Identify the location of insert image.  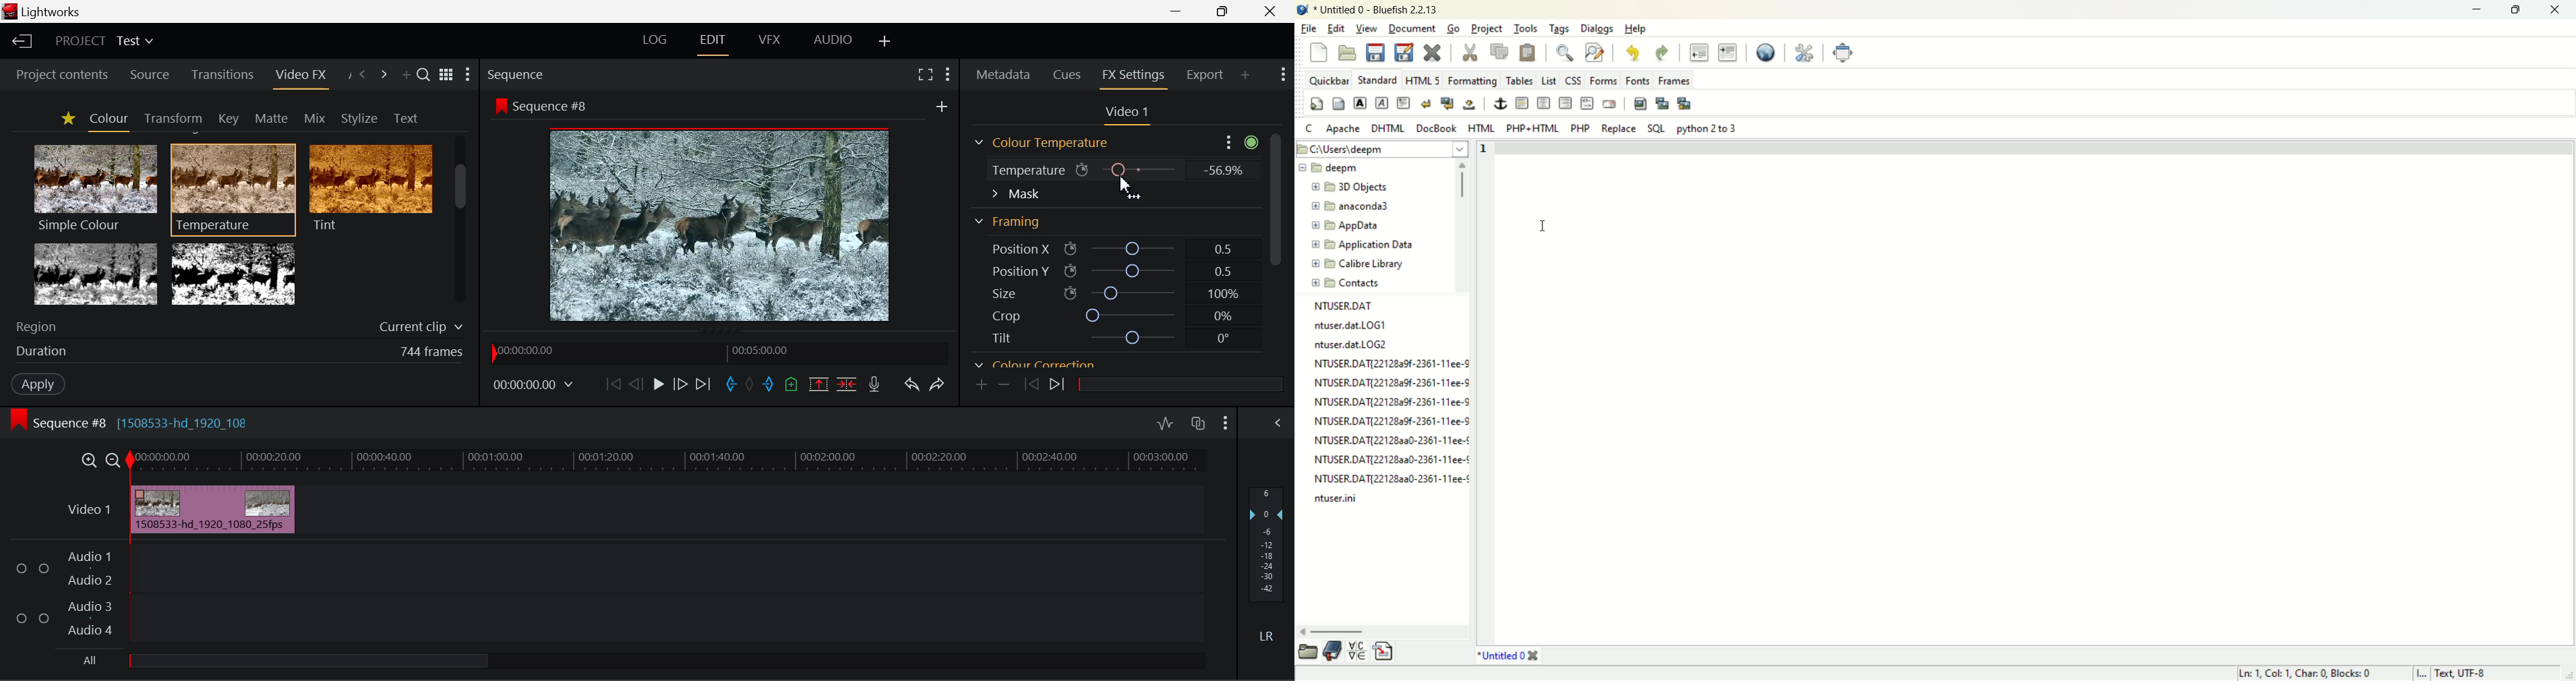
(1639, 104).